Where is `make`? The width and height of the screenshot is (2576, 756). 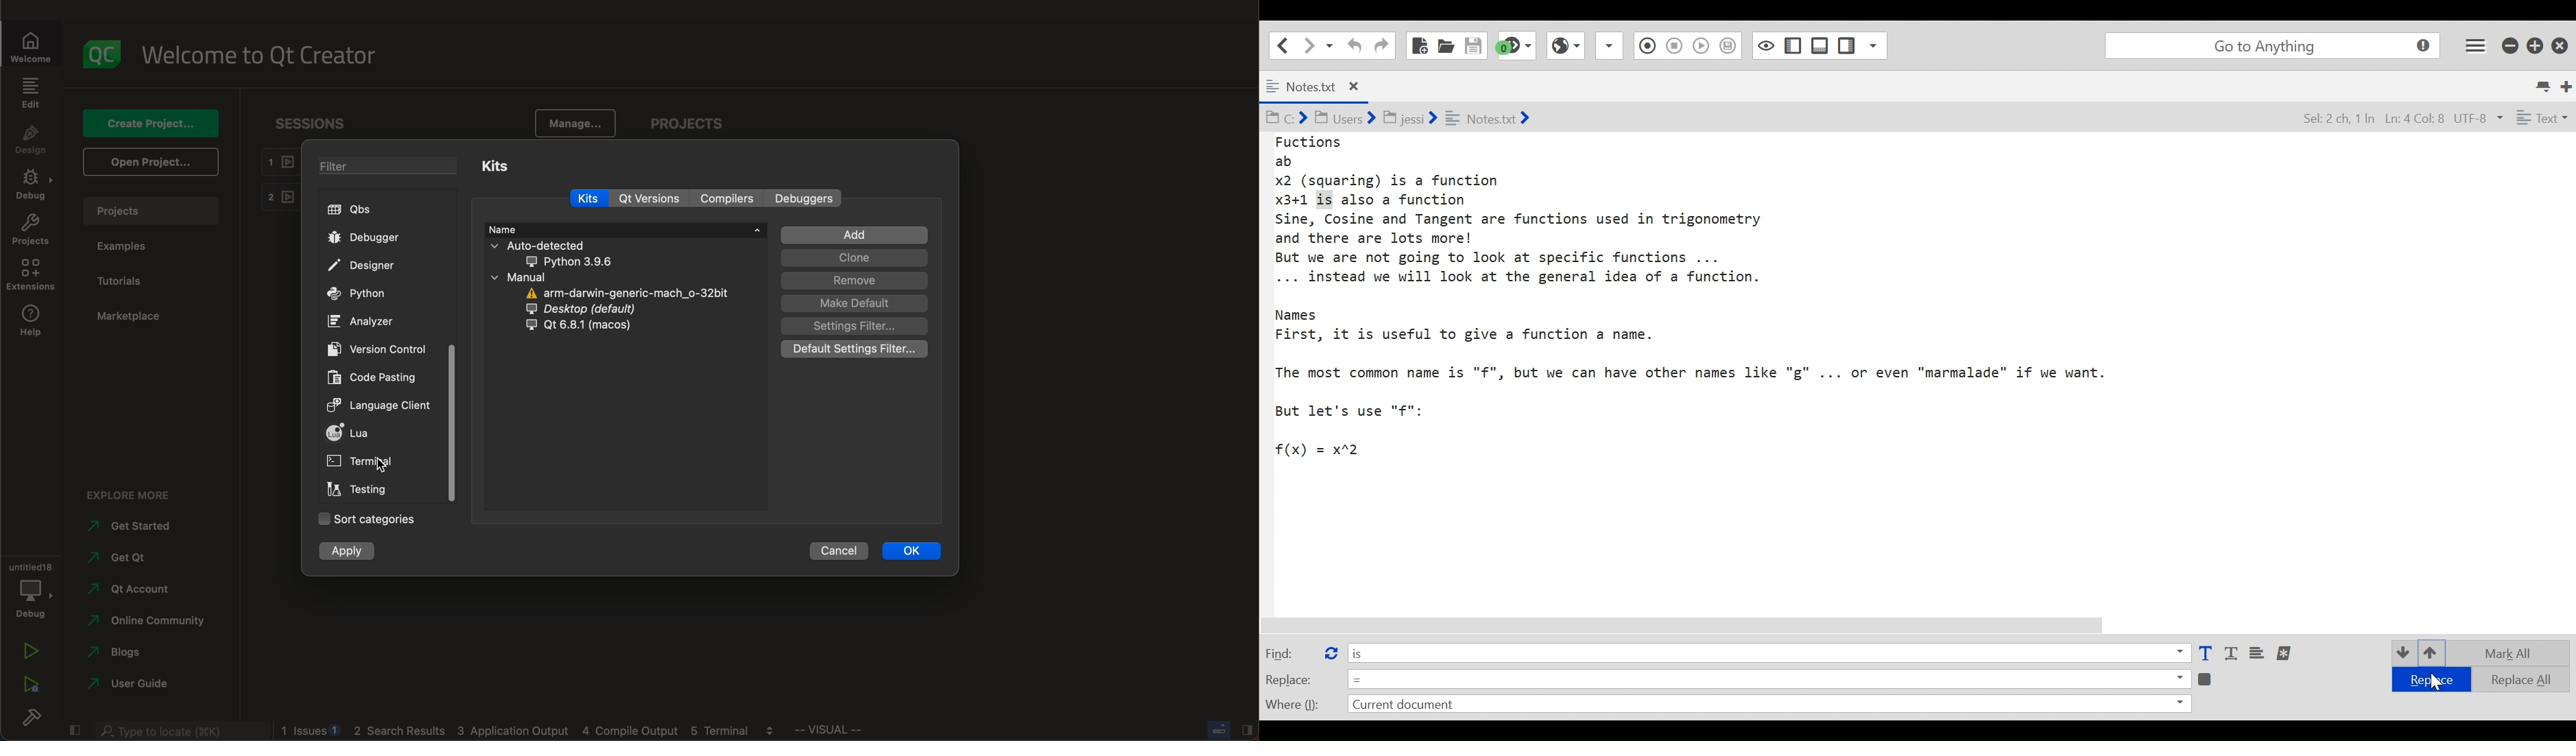 make is located at coordinates (856, 303).